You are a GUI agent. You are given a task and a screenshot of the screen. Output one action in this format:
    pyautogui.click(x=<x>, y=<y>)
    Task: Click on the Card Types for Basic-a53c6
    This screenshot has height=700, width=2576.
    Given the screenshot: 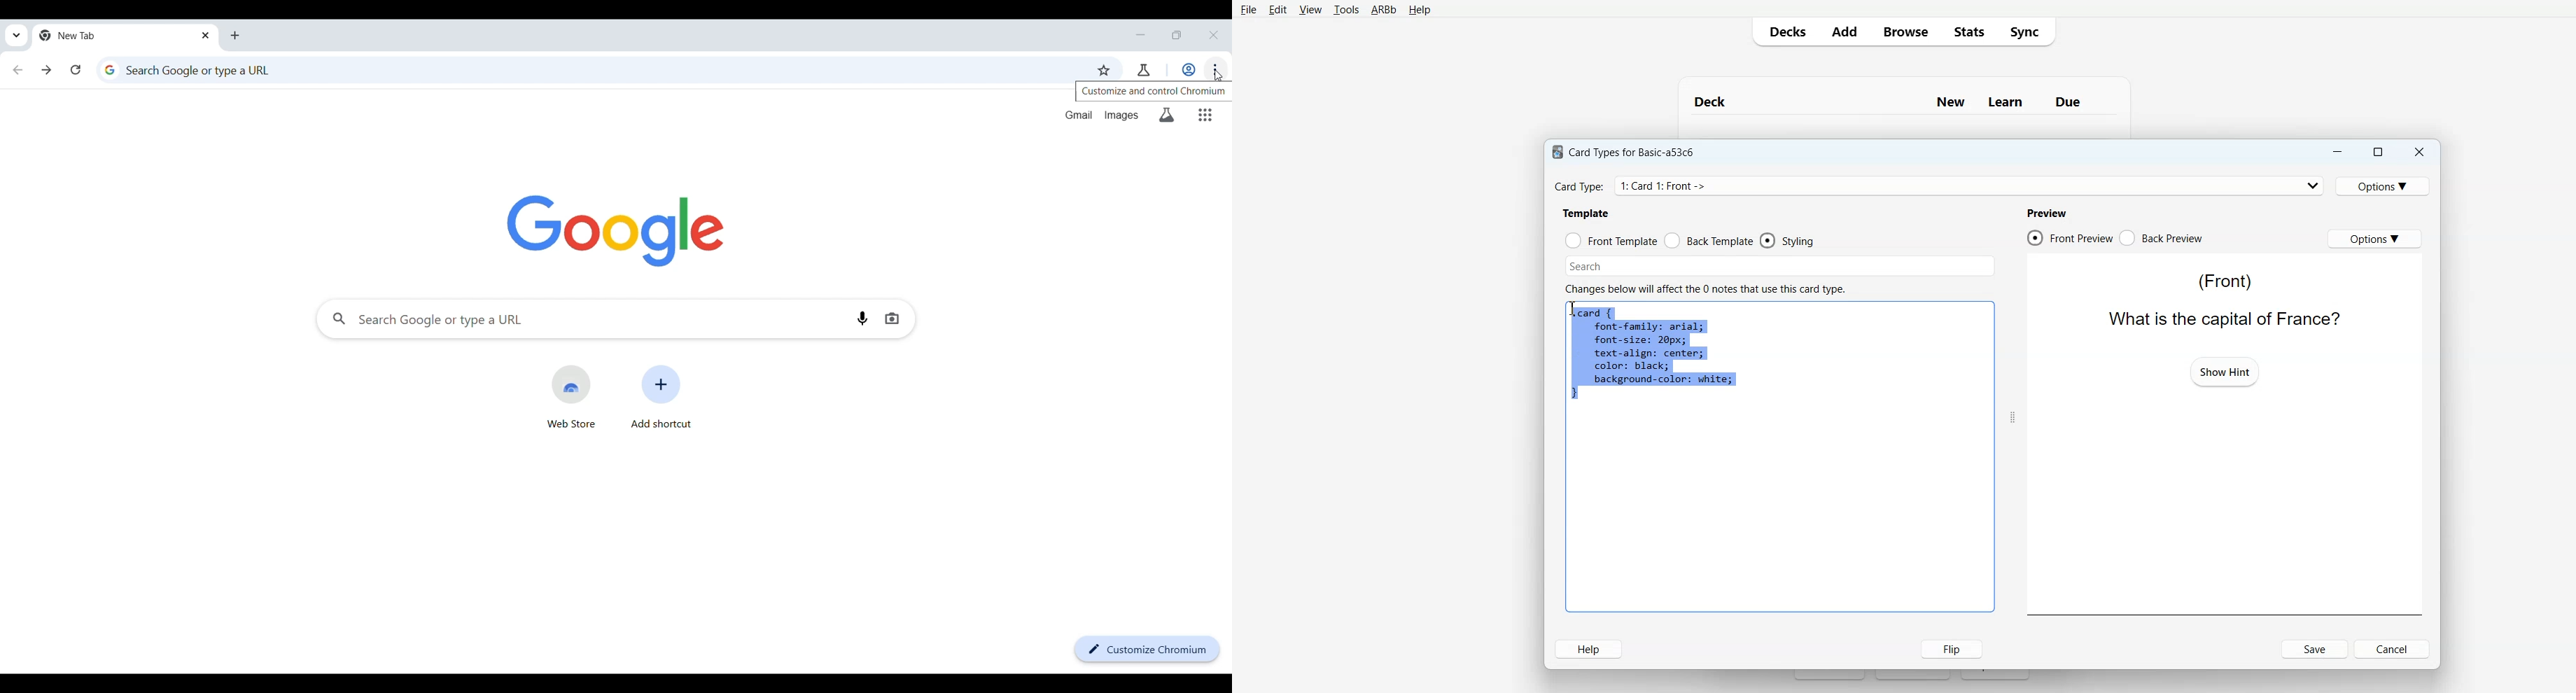 What is the action you would take?
    pyautogui.click(x=1624, y=151)
    